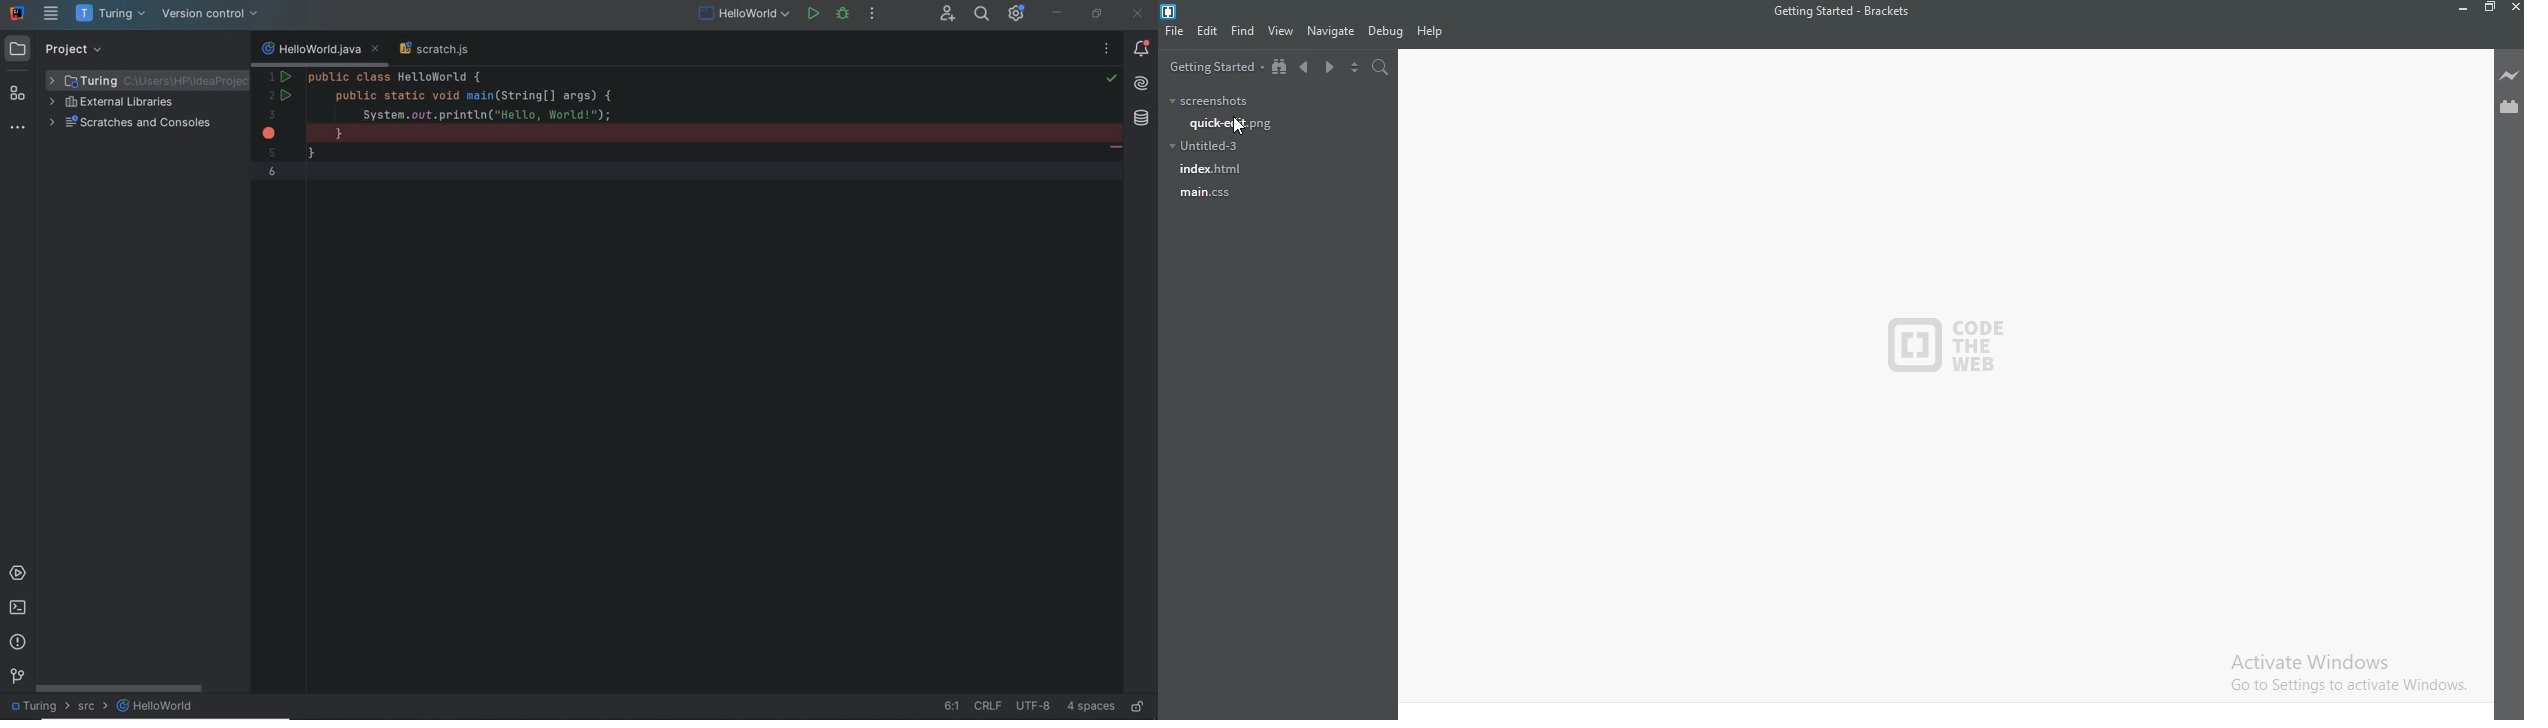 Image resolution: width=2548 pixels, height=728 pixels. Describe the element at coordinates (118, 103) in the screenshot. I see `external libraries` at that location.